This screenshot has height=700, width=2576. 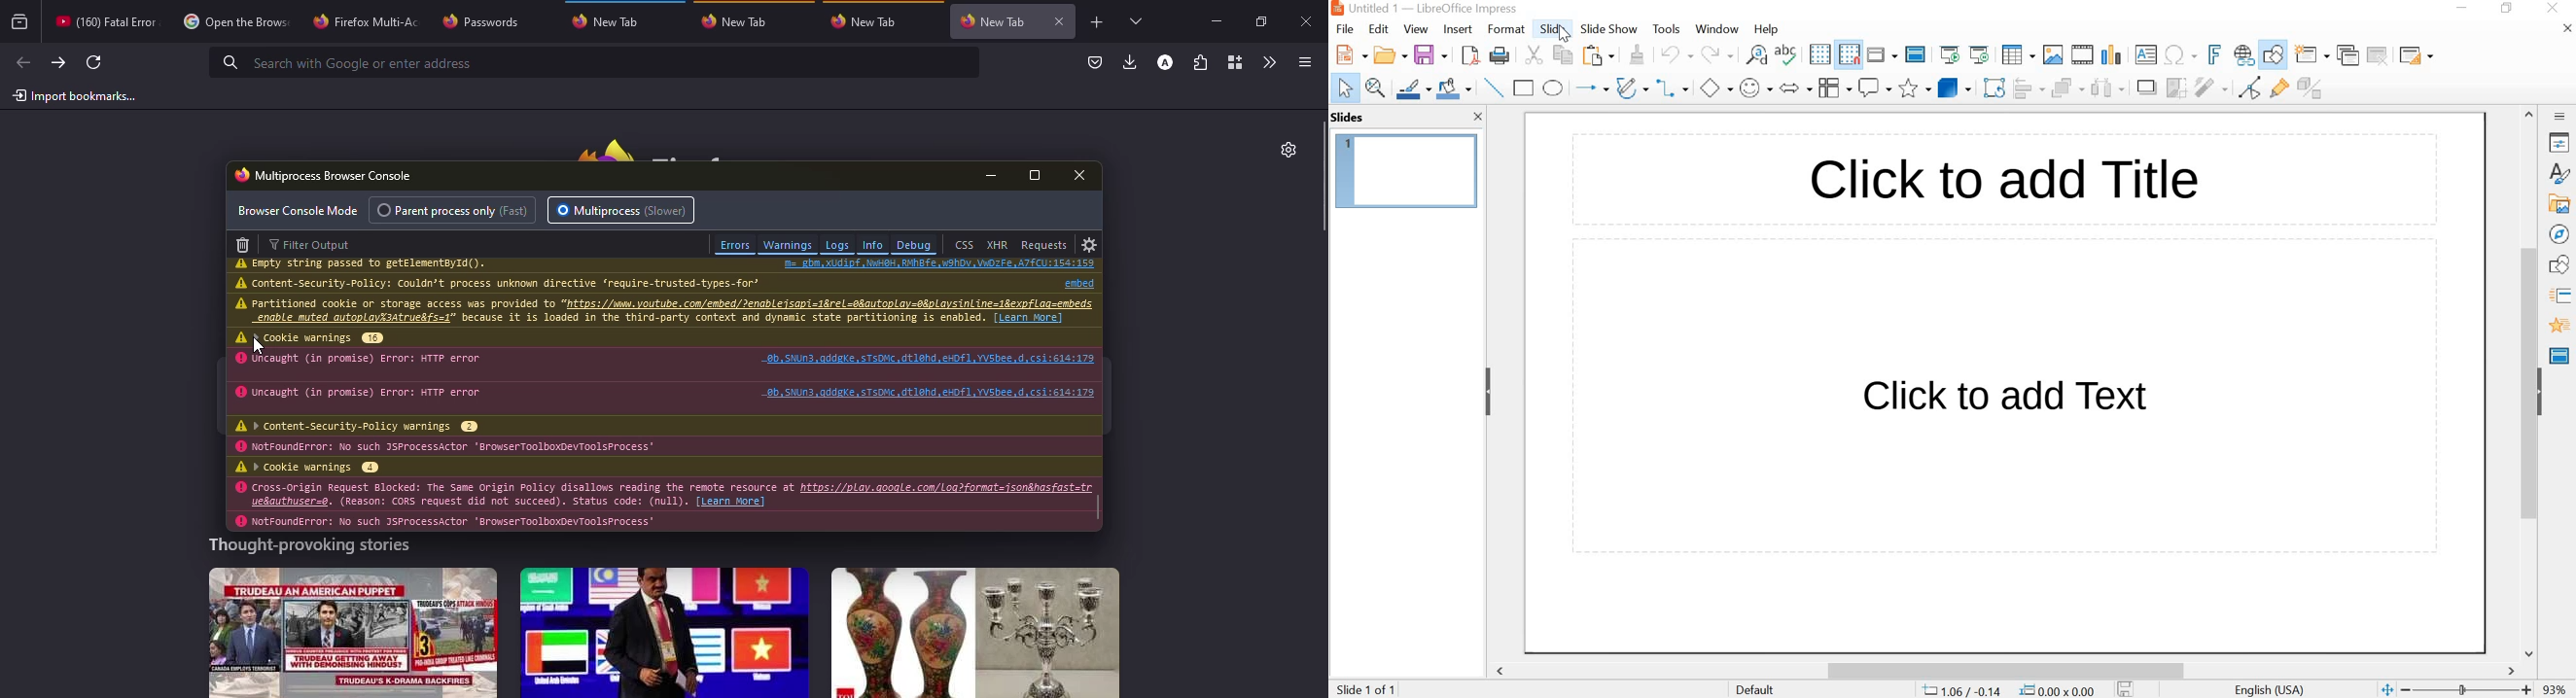 I want to click on Rectangle, so click(x=1523, y=88).